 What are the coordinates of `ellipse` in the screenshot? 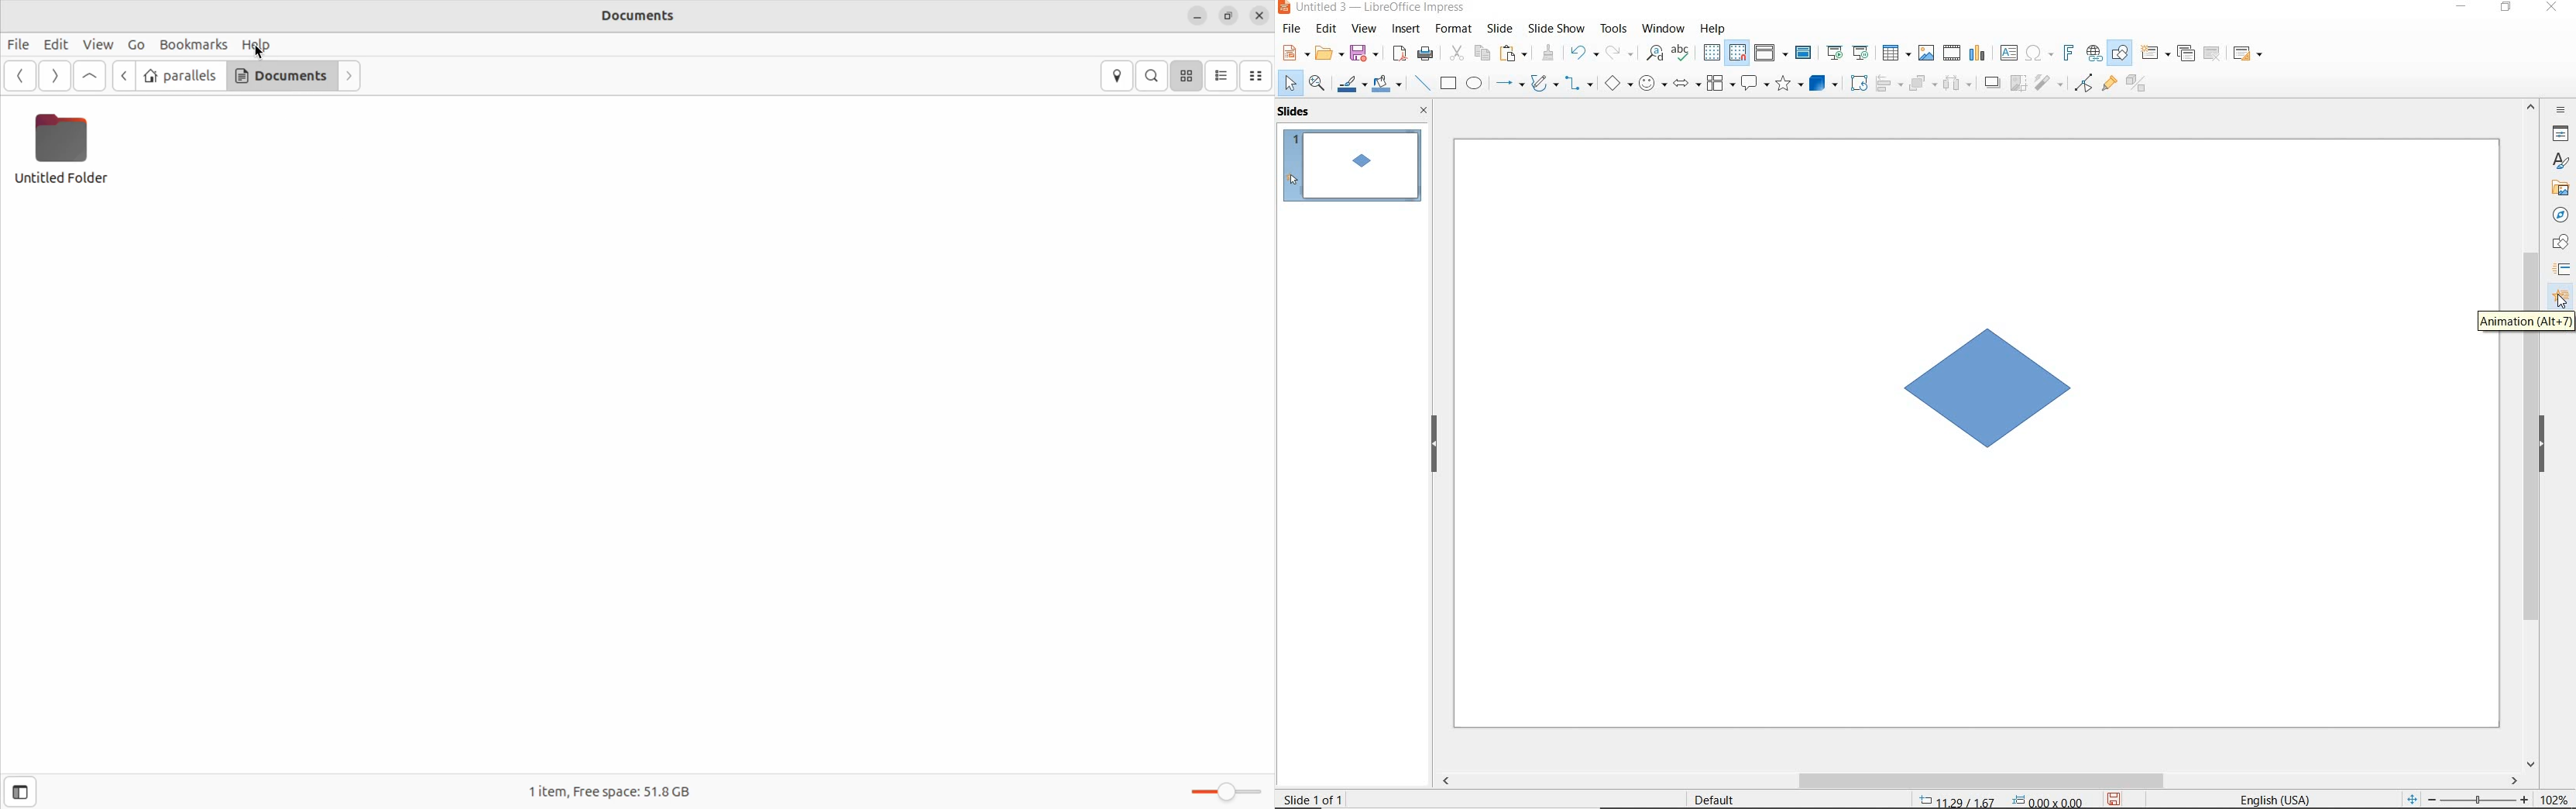 It's located at (1474, 83).